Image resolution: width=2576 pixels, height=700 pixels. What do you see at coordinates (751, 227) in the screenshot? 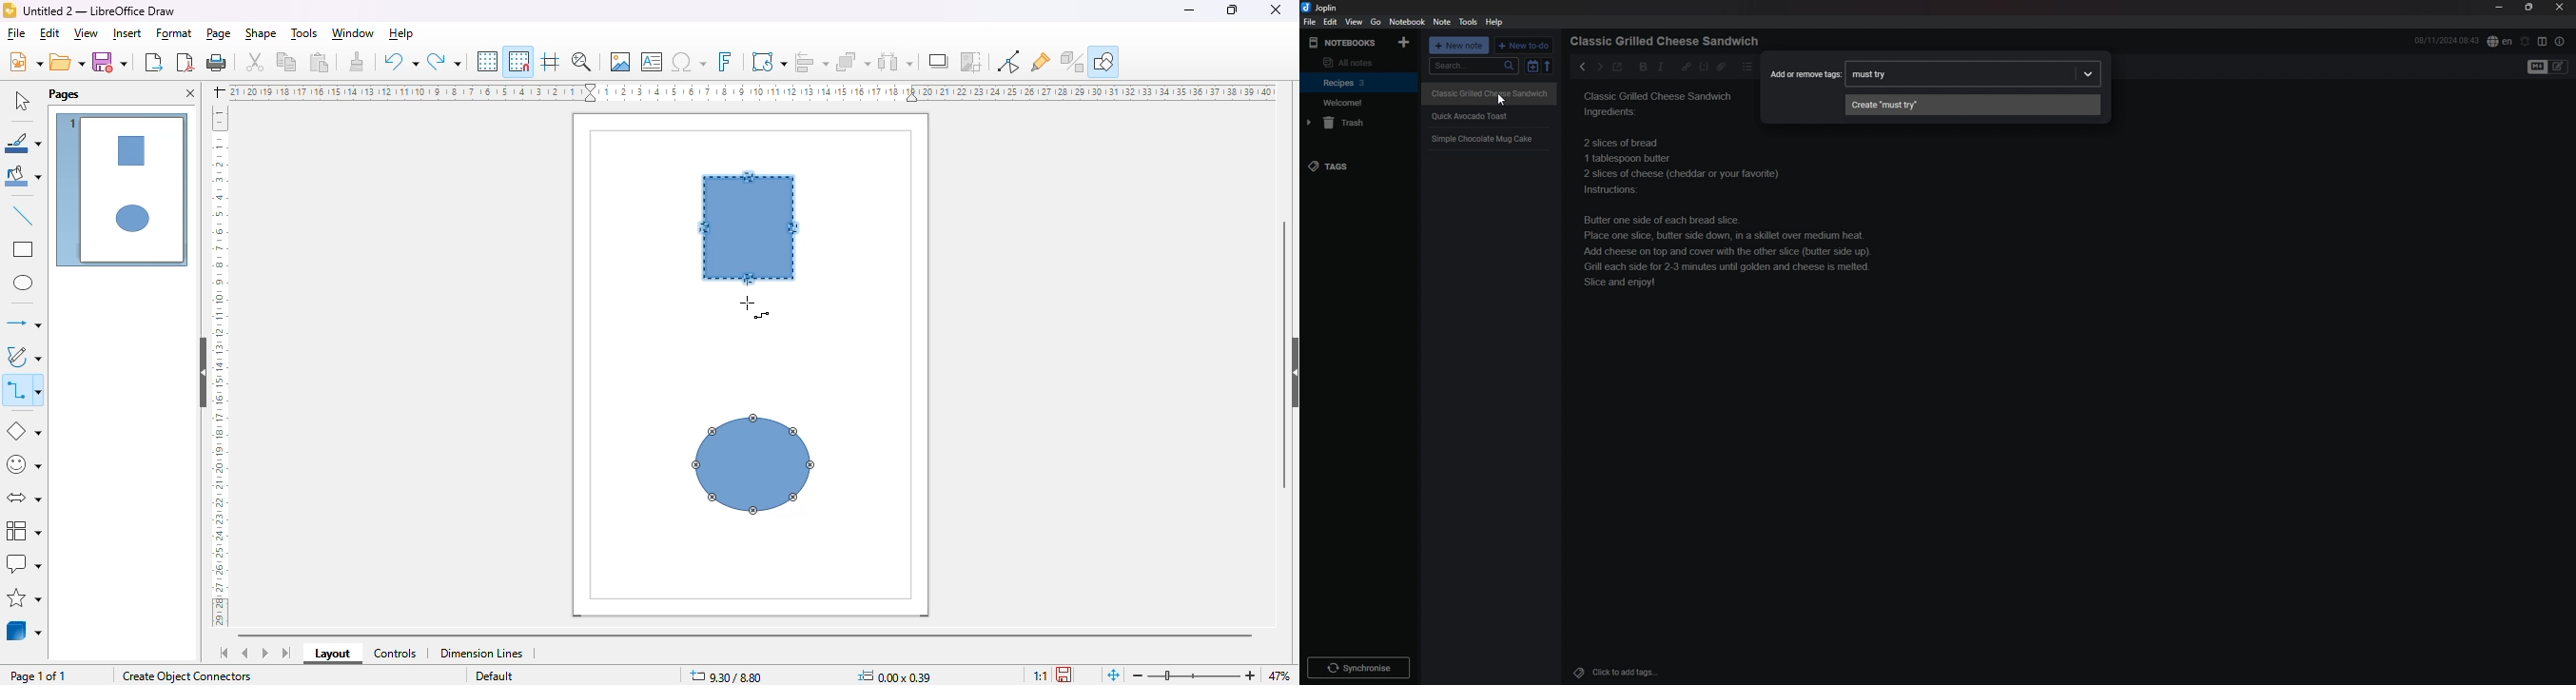
I see `shape 1` at bounding box center [751, 227].